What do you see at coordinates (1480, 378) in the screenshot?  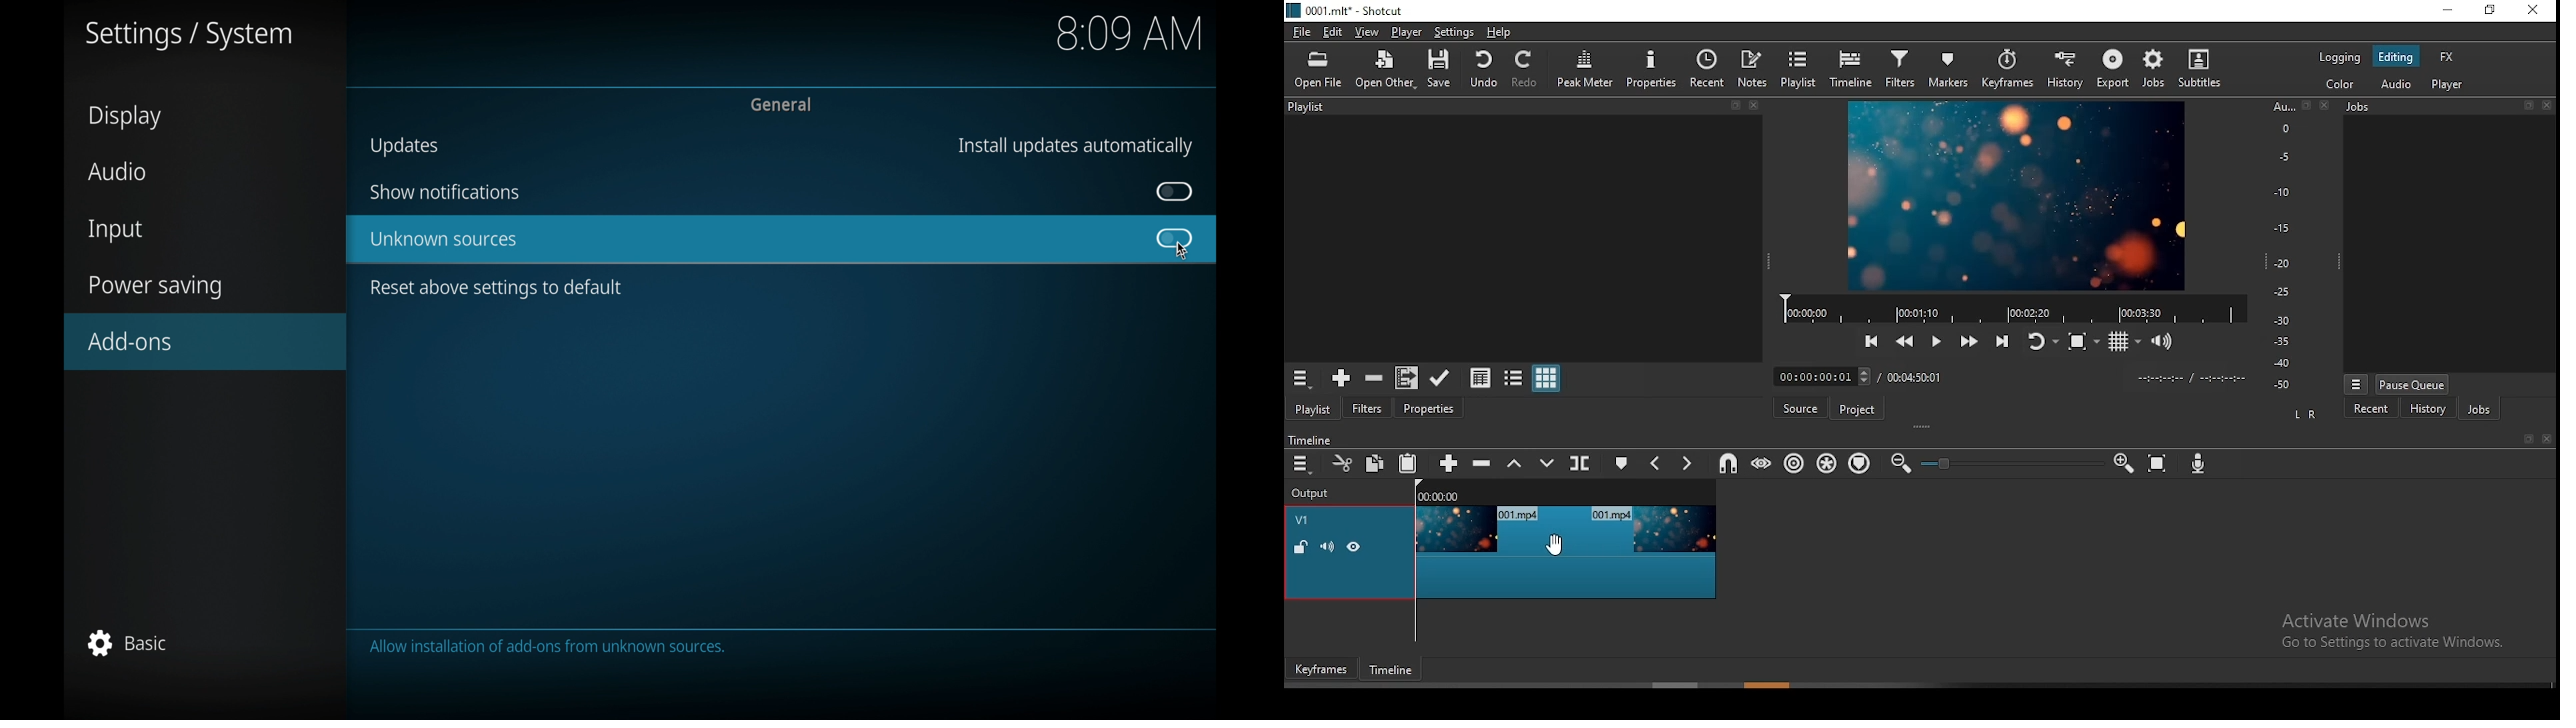 I see `view as details` at bounding box center [1480, 378].